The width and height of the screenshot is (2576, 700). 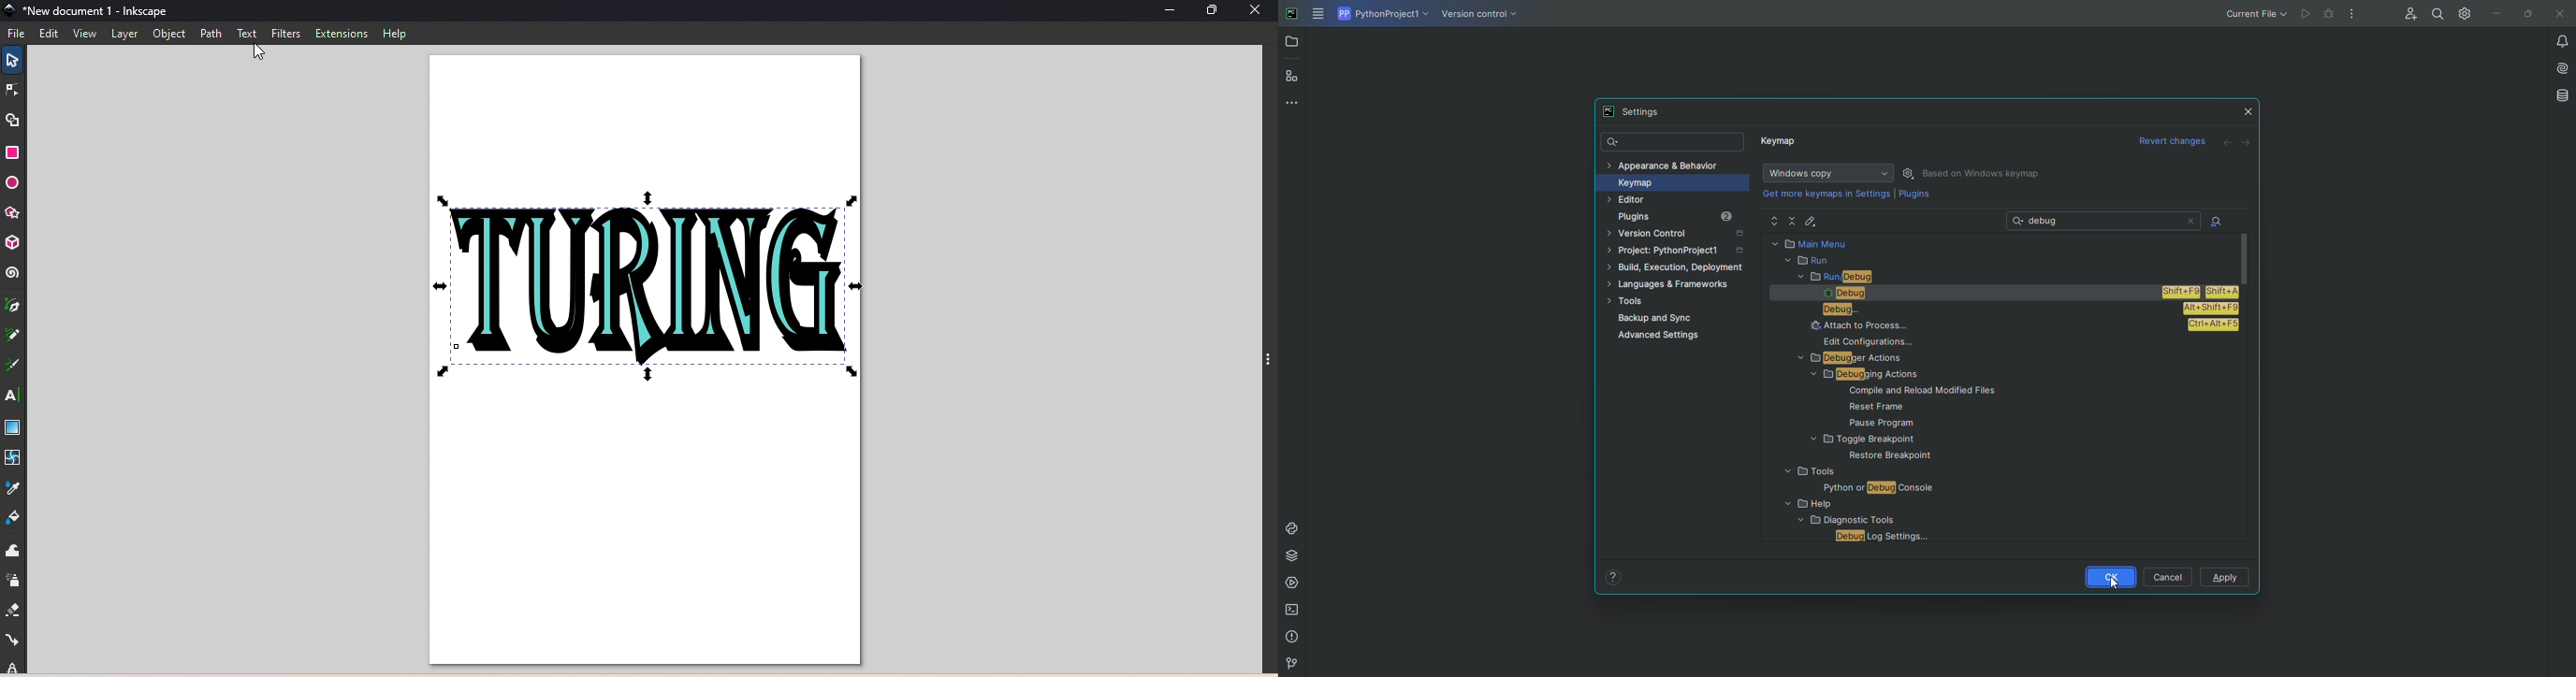 What do you see at coordinates (1902, 440) in the screenshot?
I see `FOLDER NAME` at bounding box center [1902, 440].